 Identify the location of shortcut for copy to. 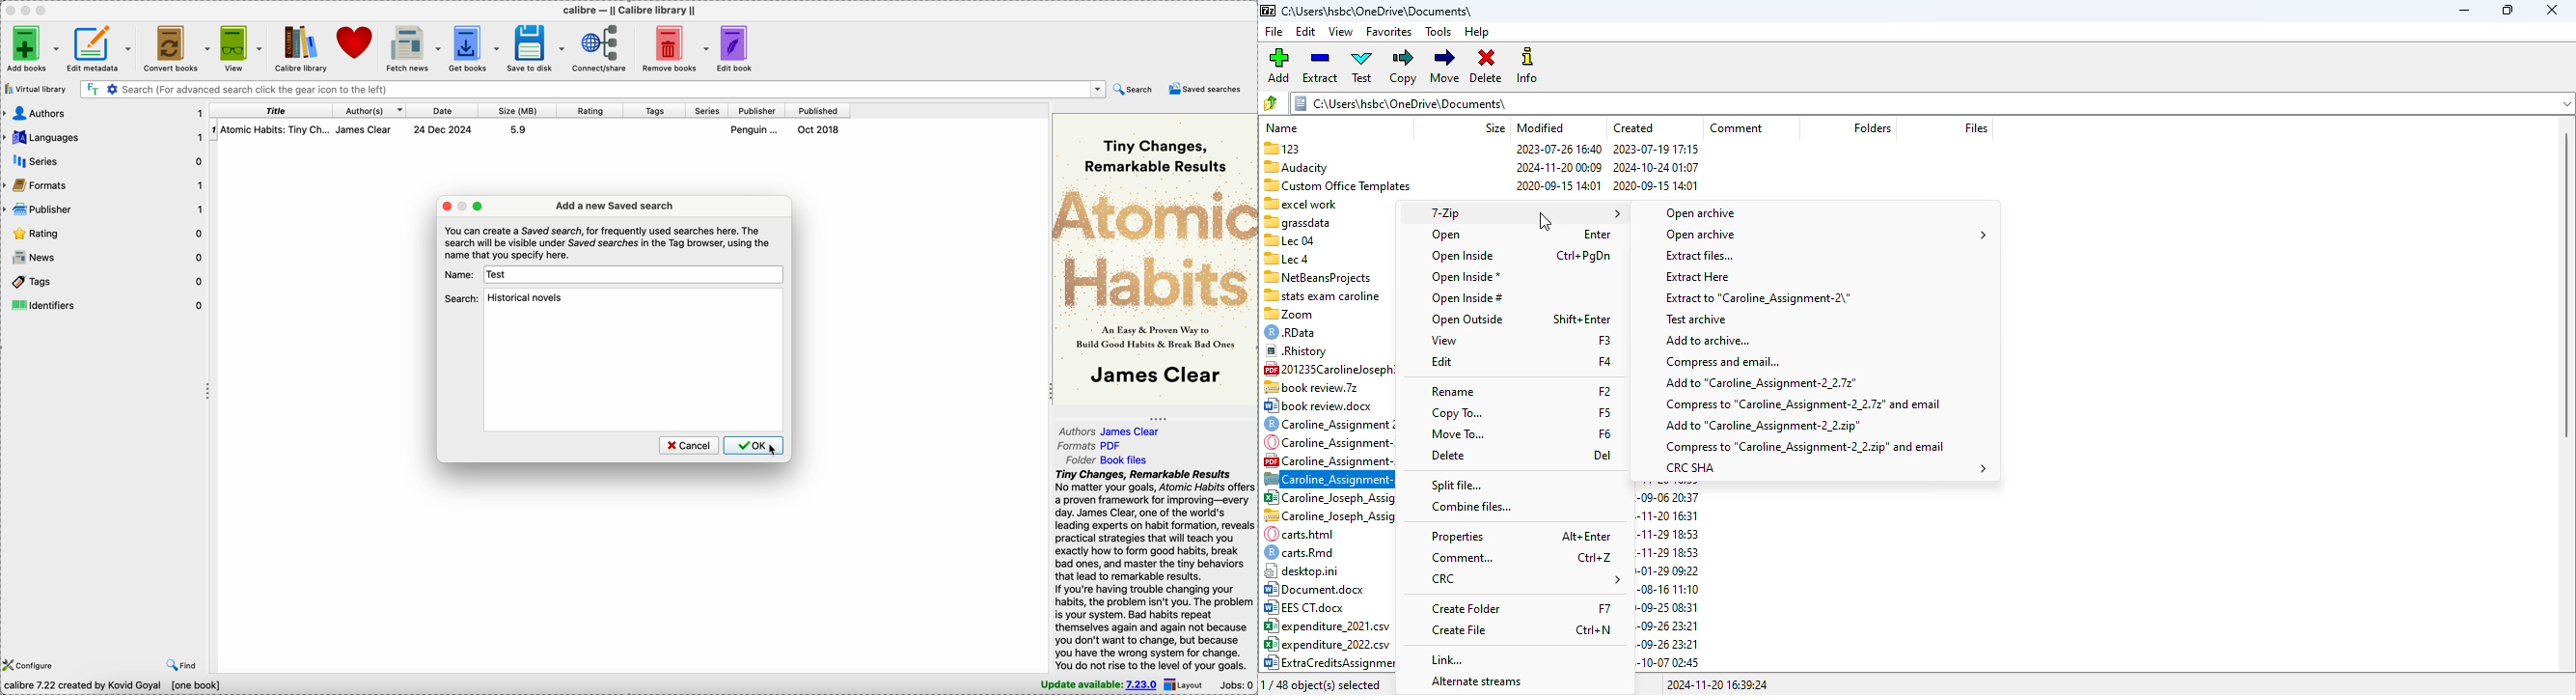
(1604, 412).